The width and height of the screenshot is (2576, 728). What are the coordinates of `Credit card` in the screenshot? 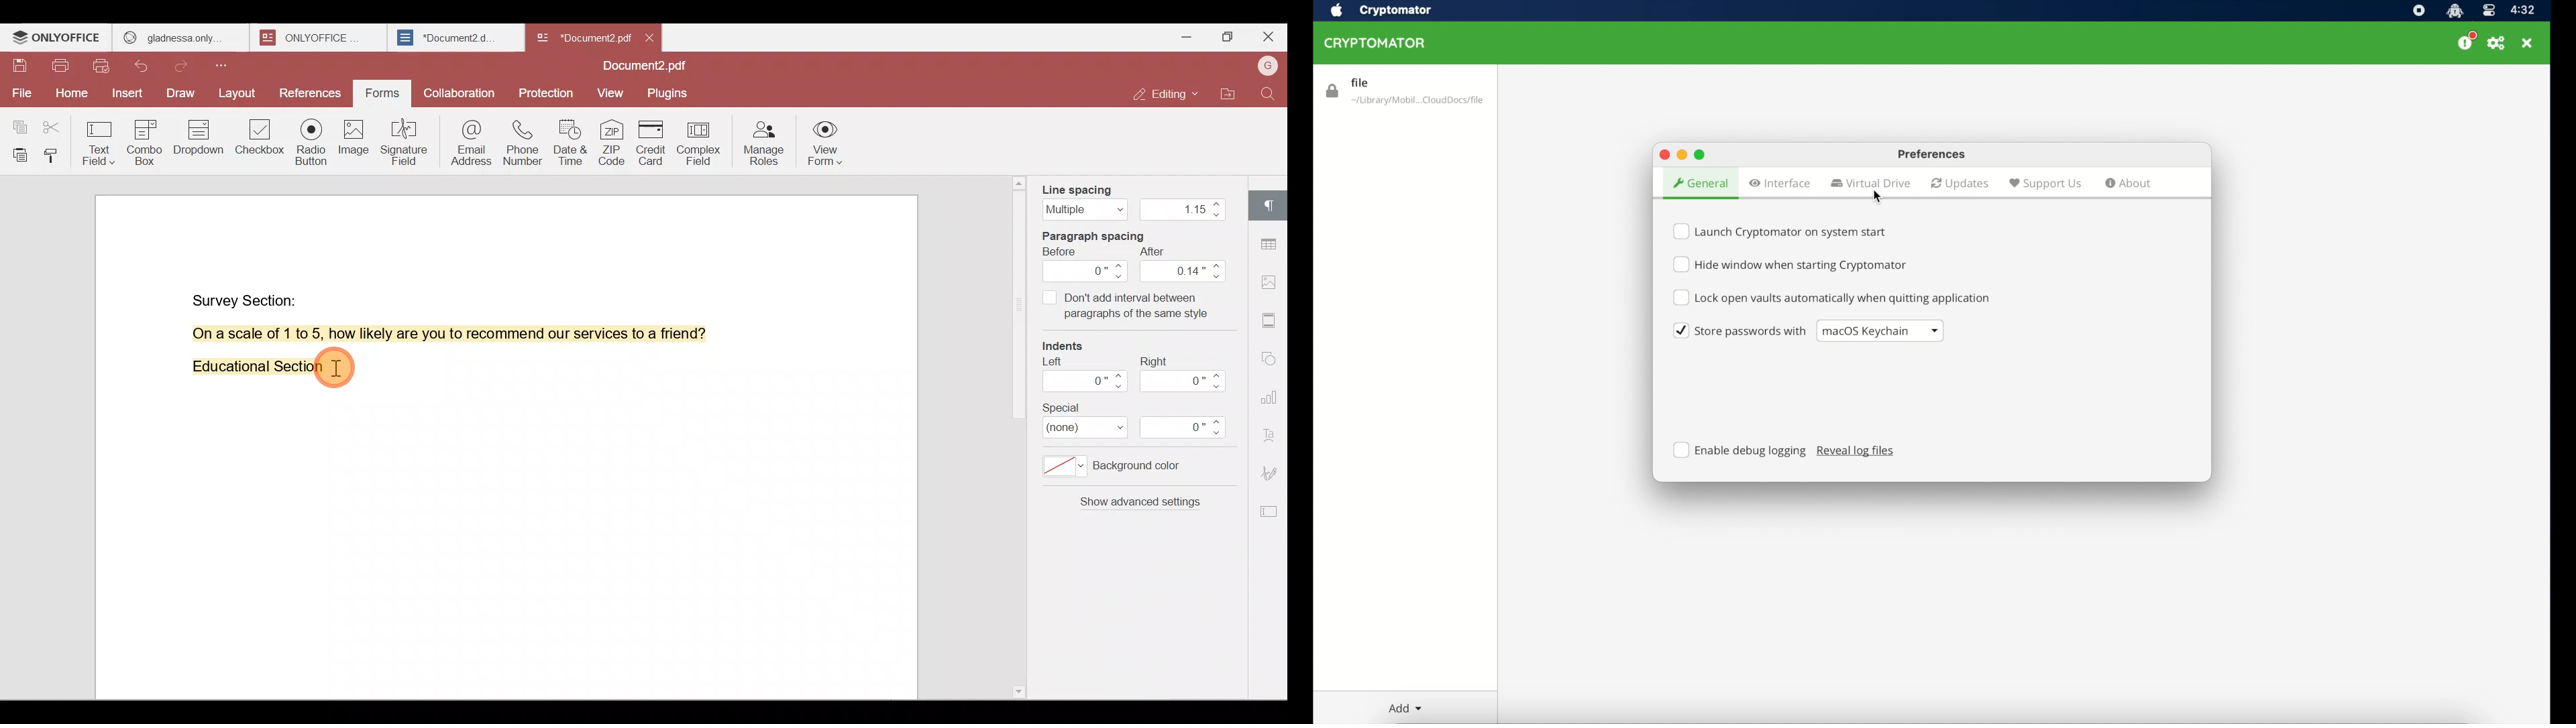 It's located at (655, 143).